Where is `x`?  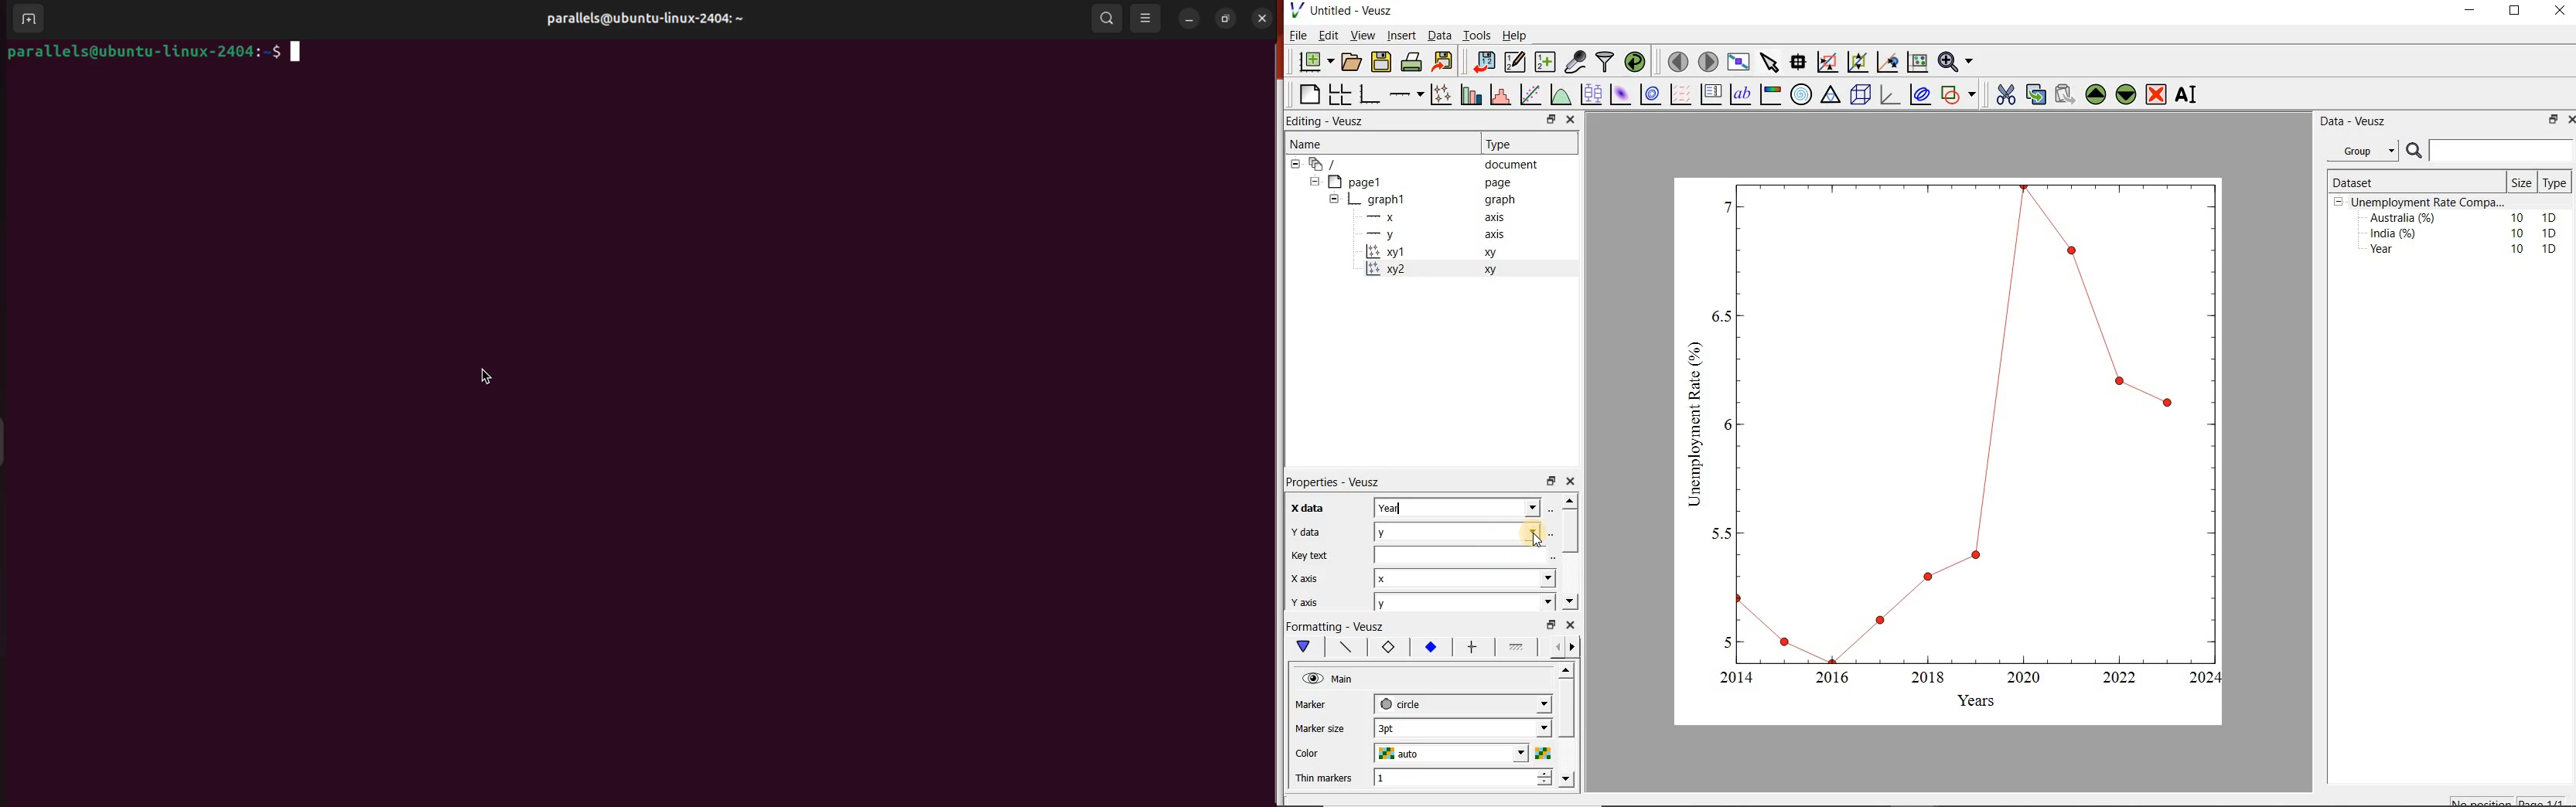
x is located at coordinates (1463, 578).